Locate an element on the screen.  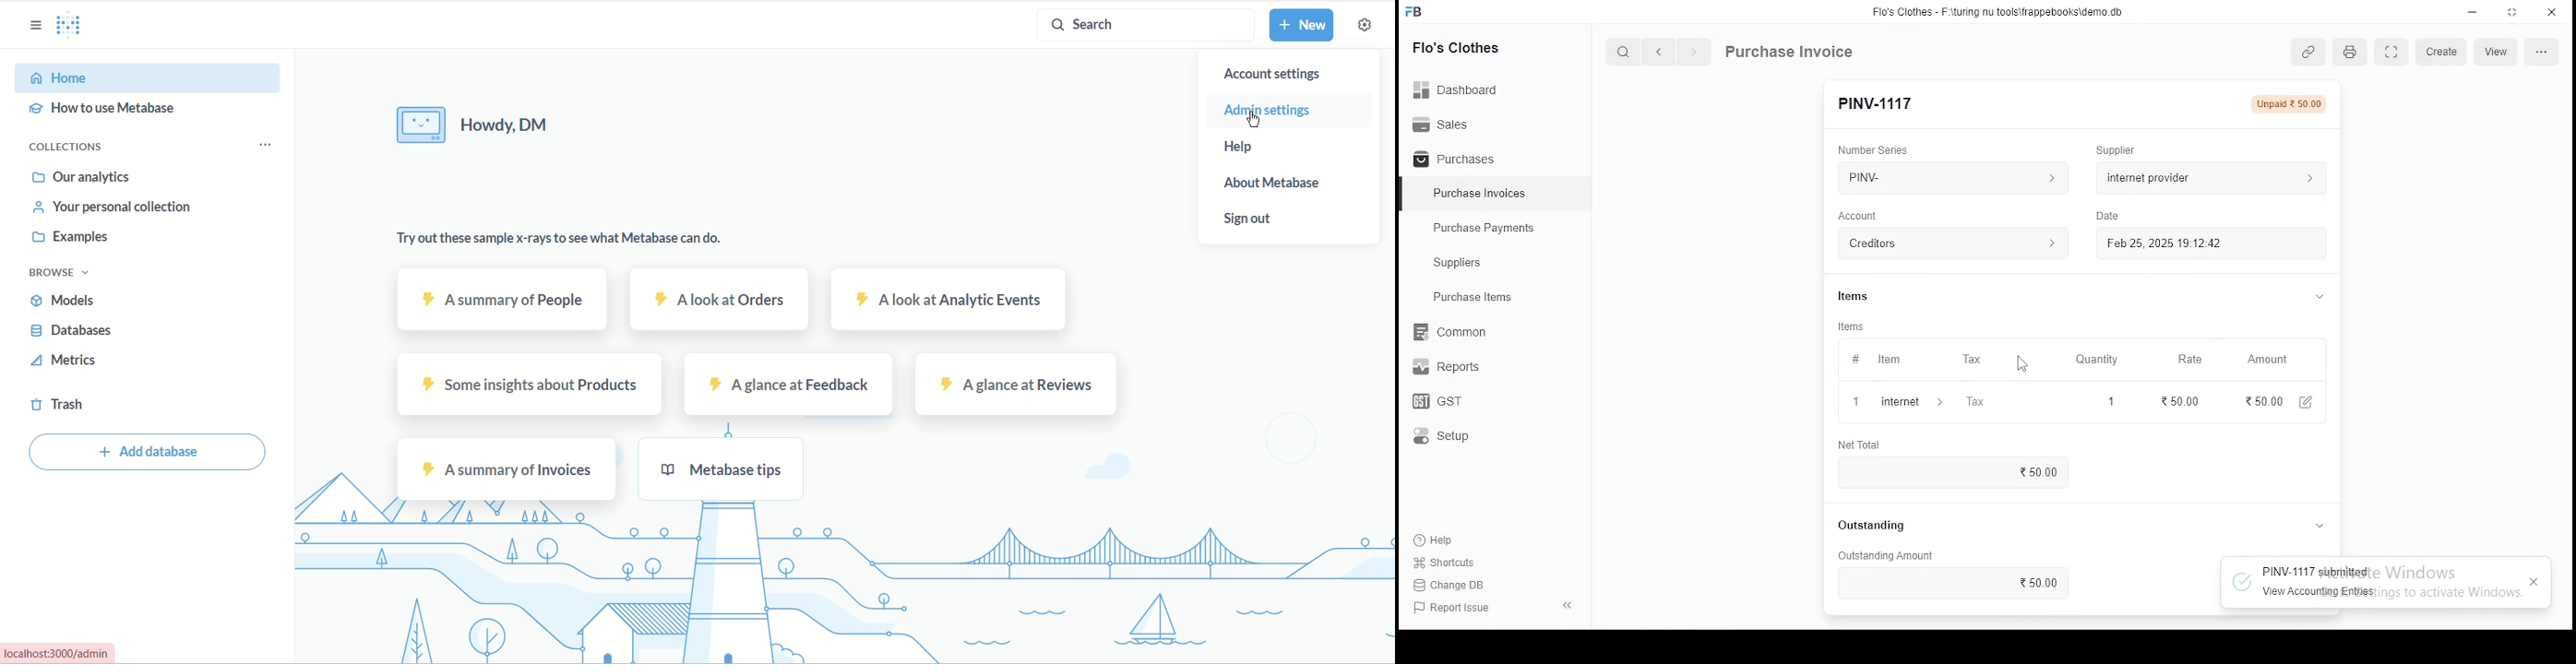
a glance at reviews is located at coordinates (1015, 384).